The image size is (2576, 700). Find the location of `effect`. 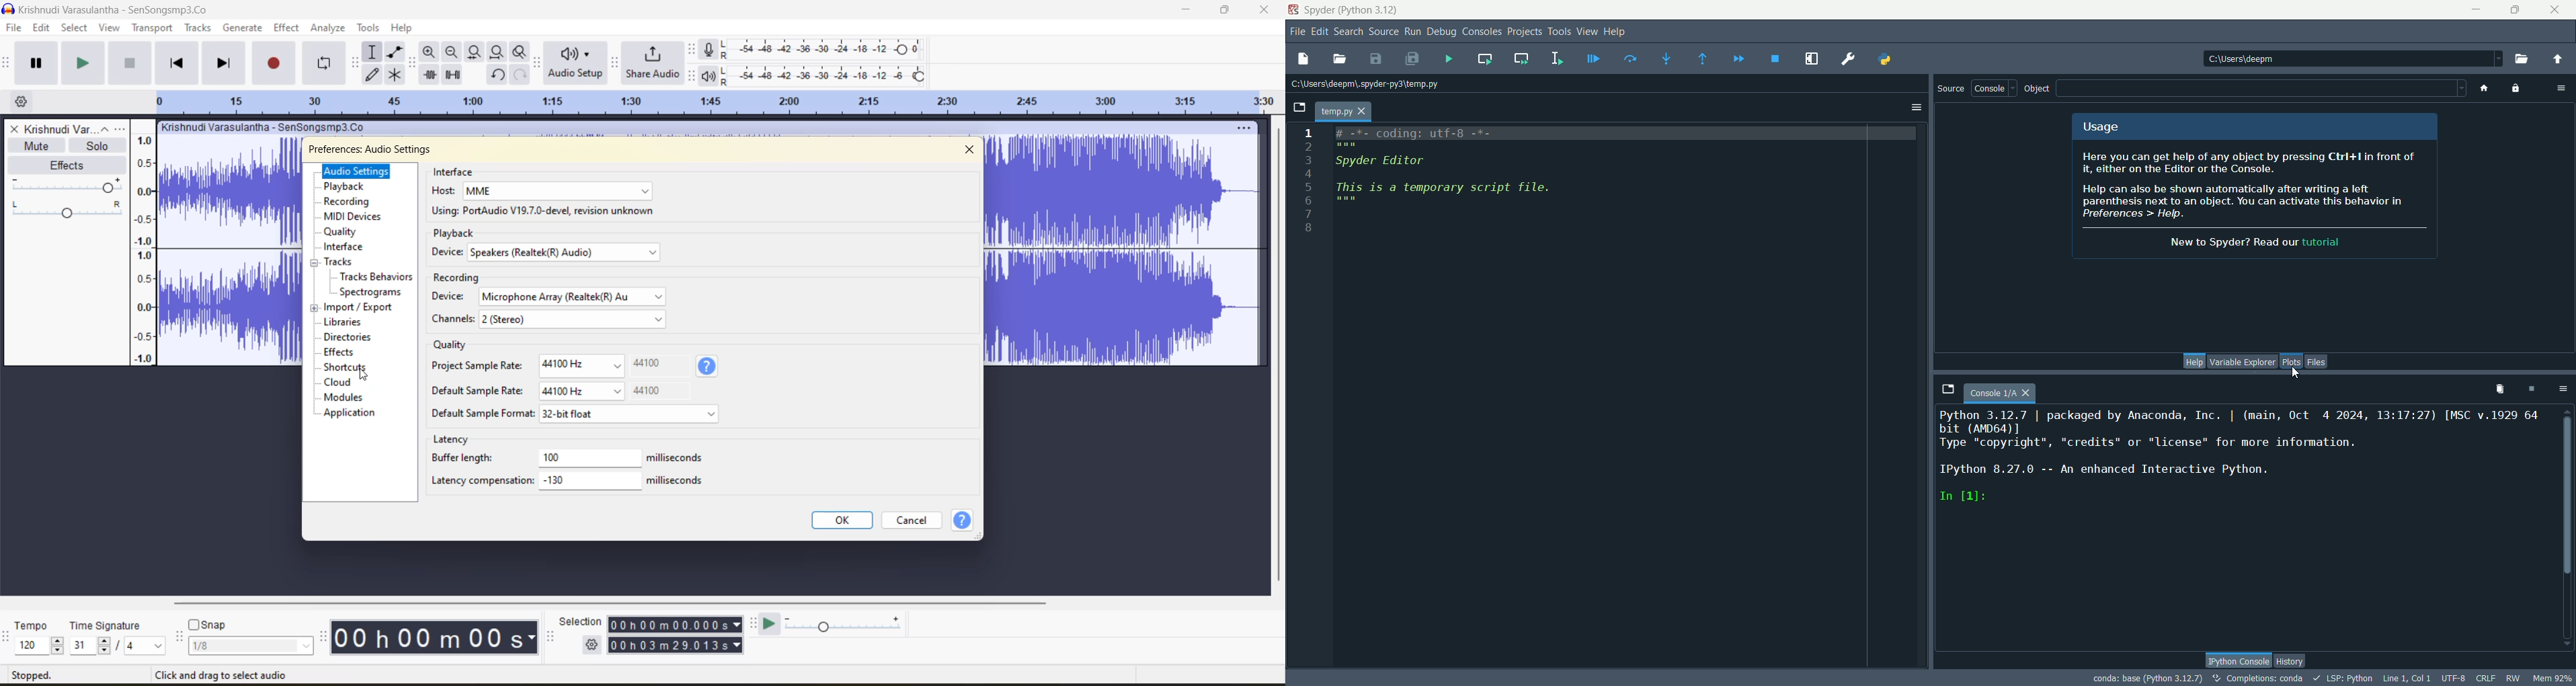

effect is located at coordinates (287, 28).